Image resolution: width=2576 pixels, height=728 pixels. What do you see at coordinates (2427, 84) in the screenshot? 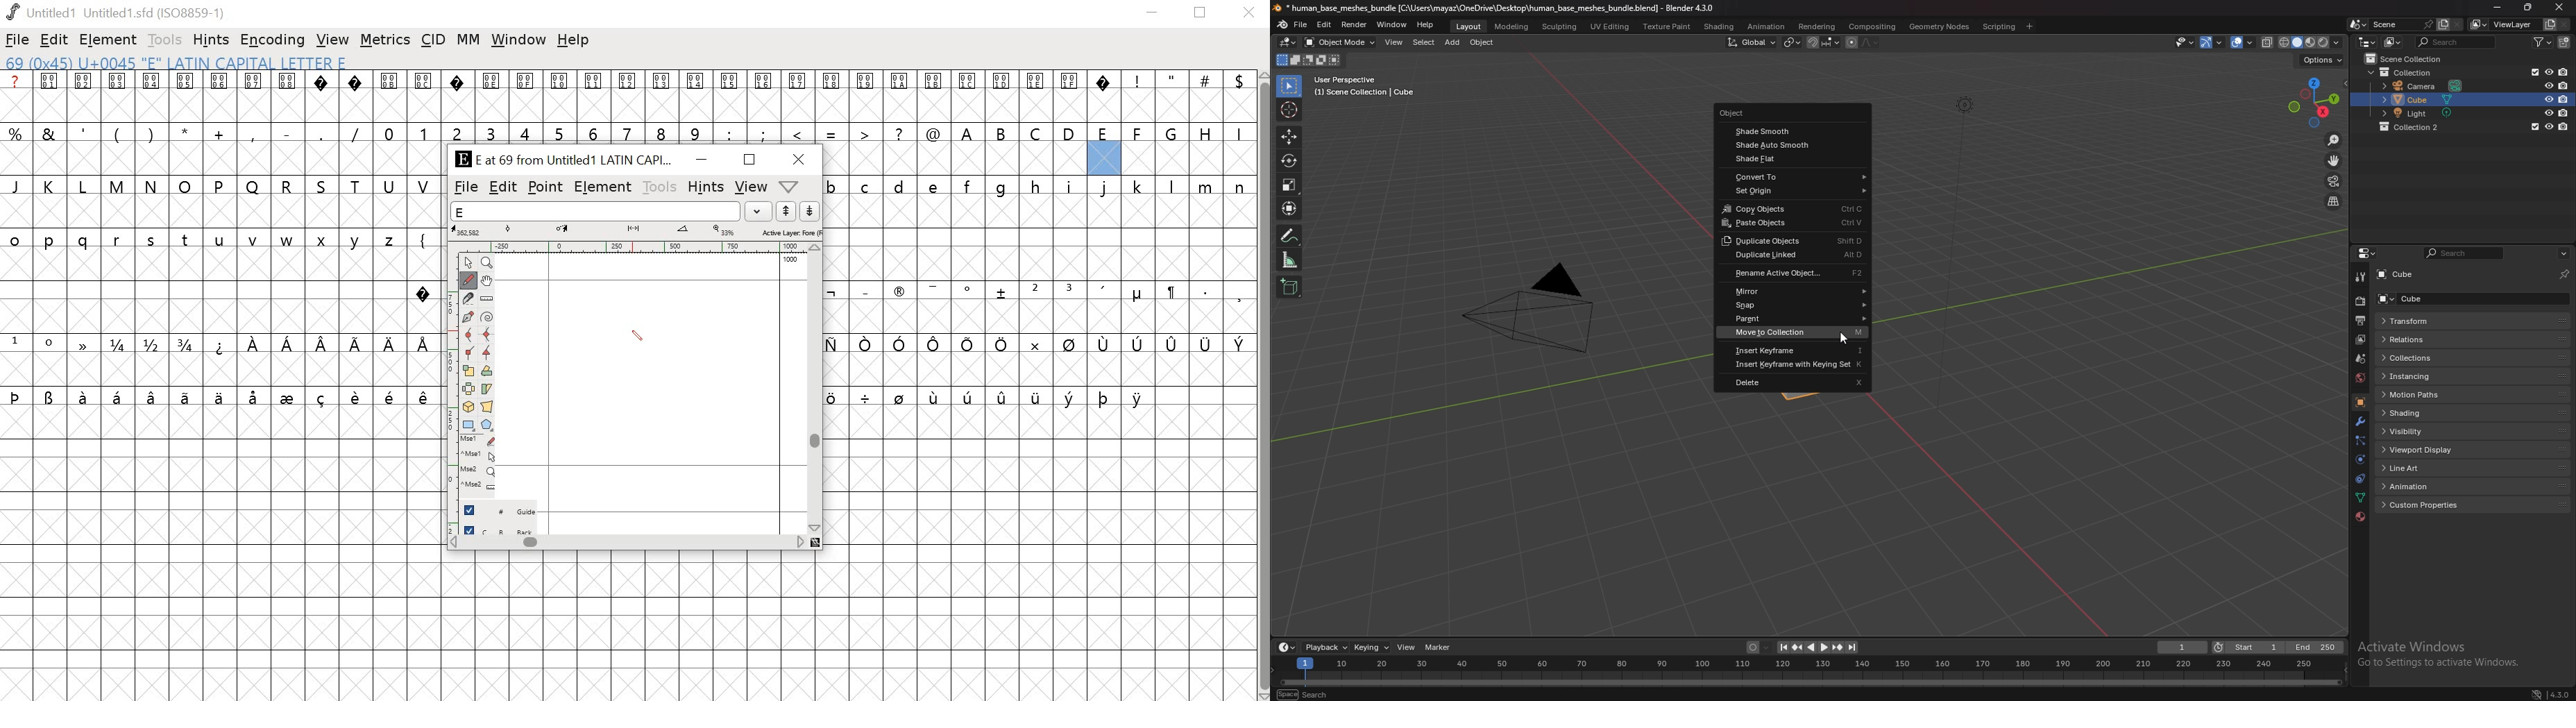
I see `camera` at bounding box center [2427, 84].